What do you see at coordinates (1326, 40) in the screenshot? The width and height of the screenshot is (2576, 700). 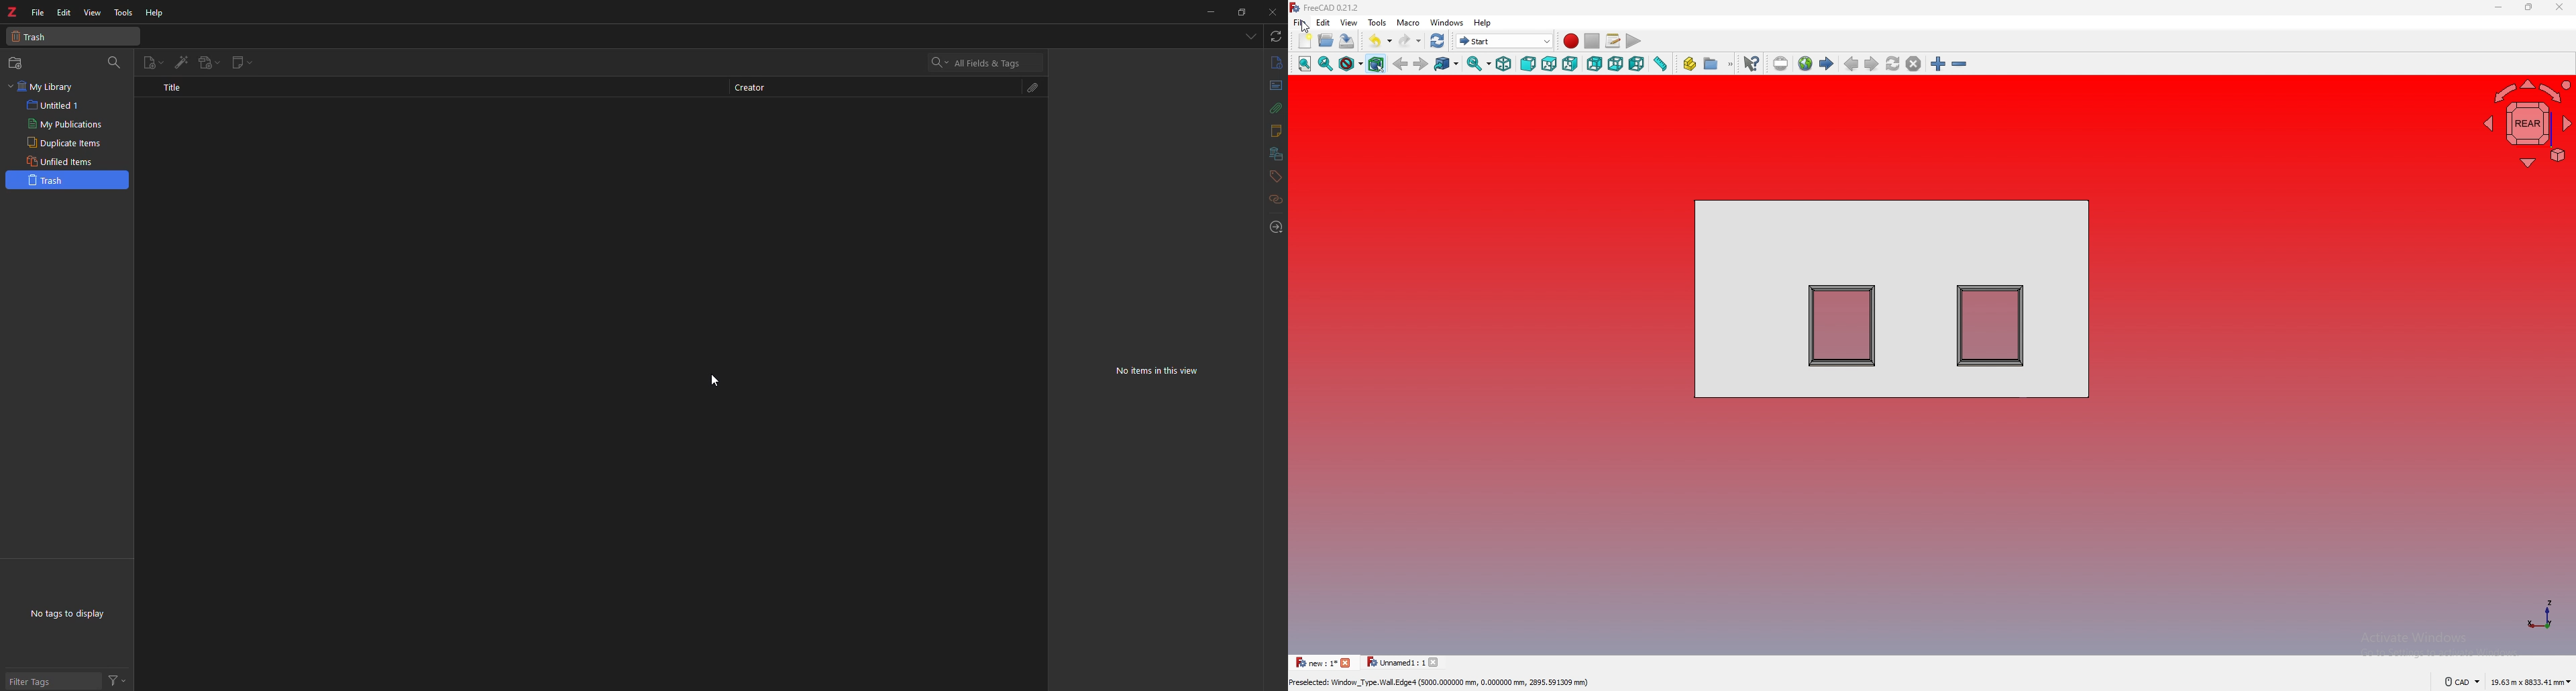 I see `open` at bounding box center [1326, 40].